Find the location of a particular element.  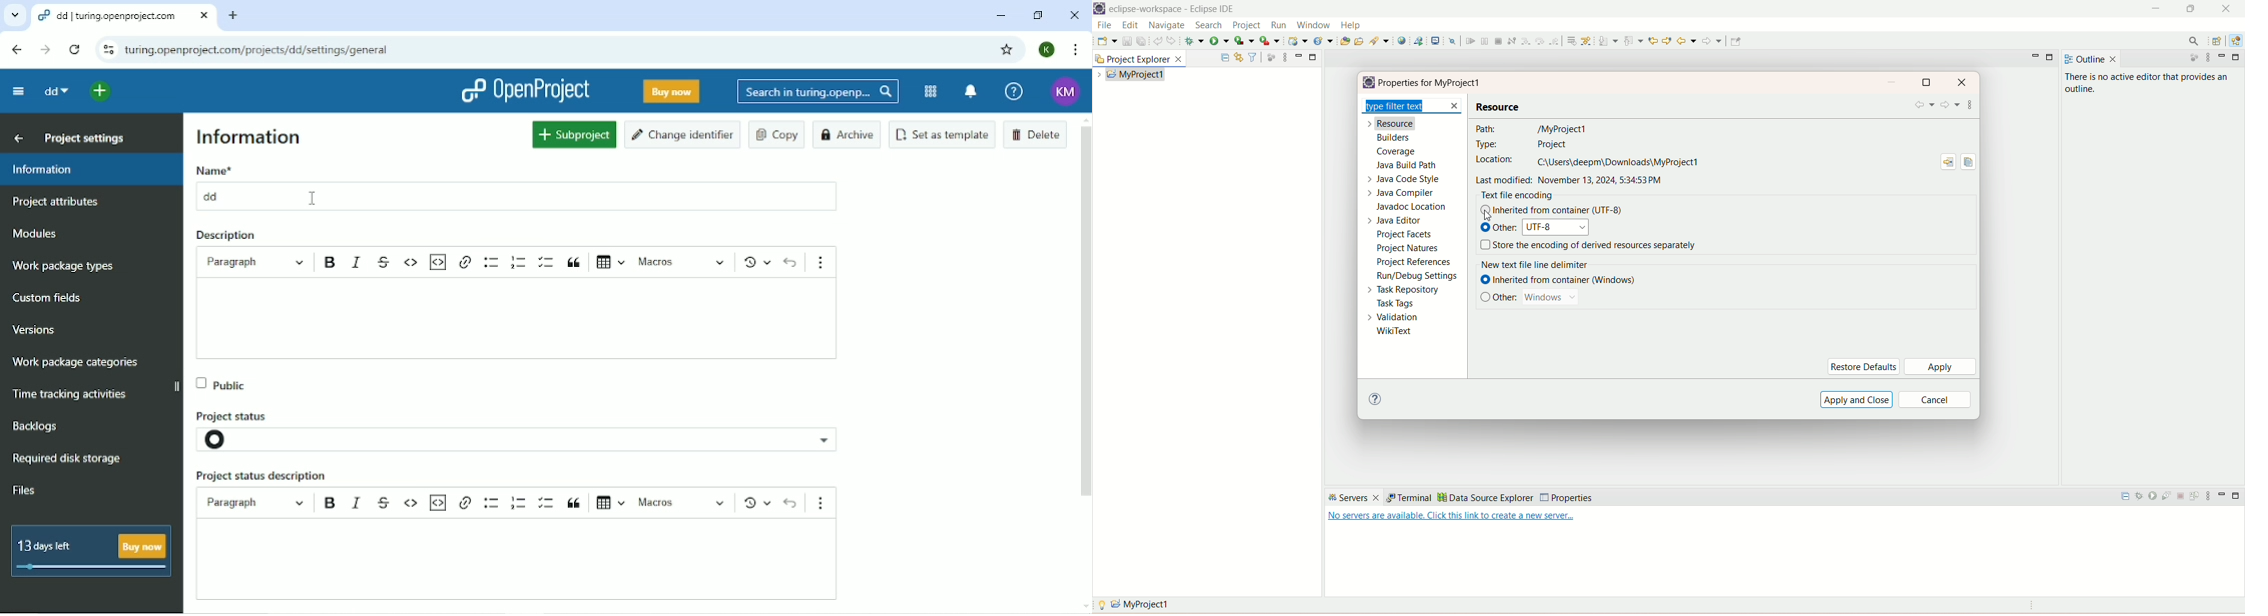

project status options is located at coordinates (827, 439).